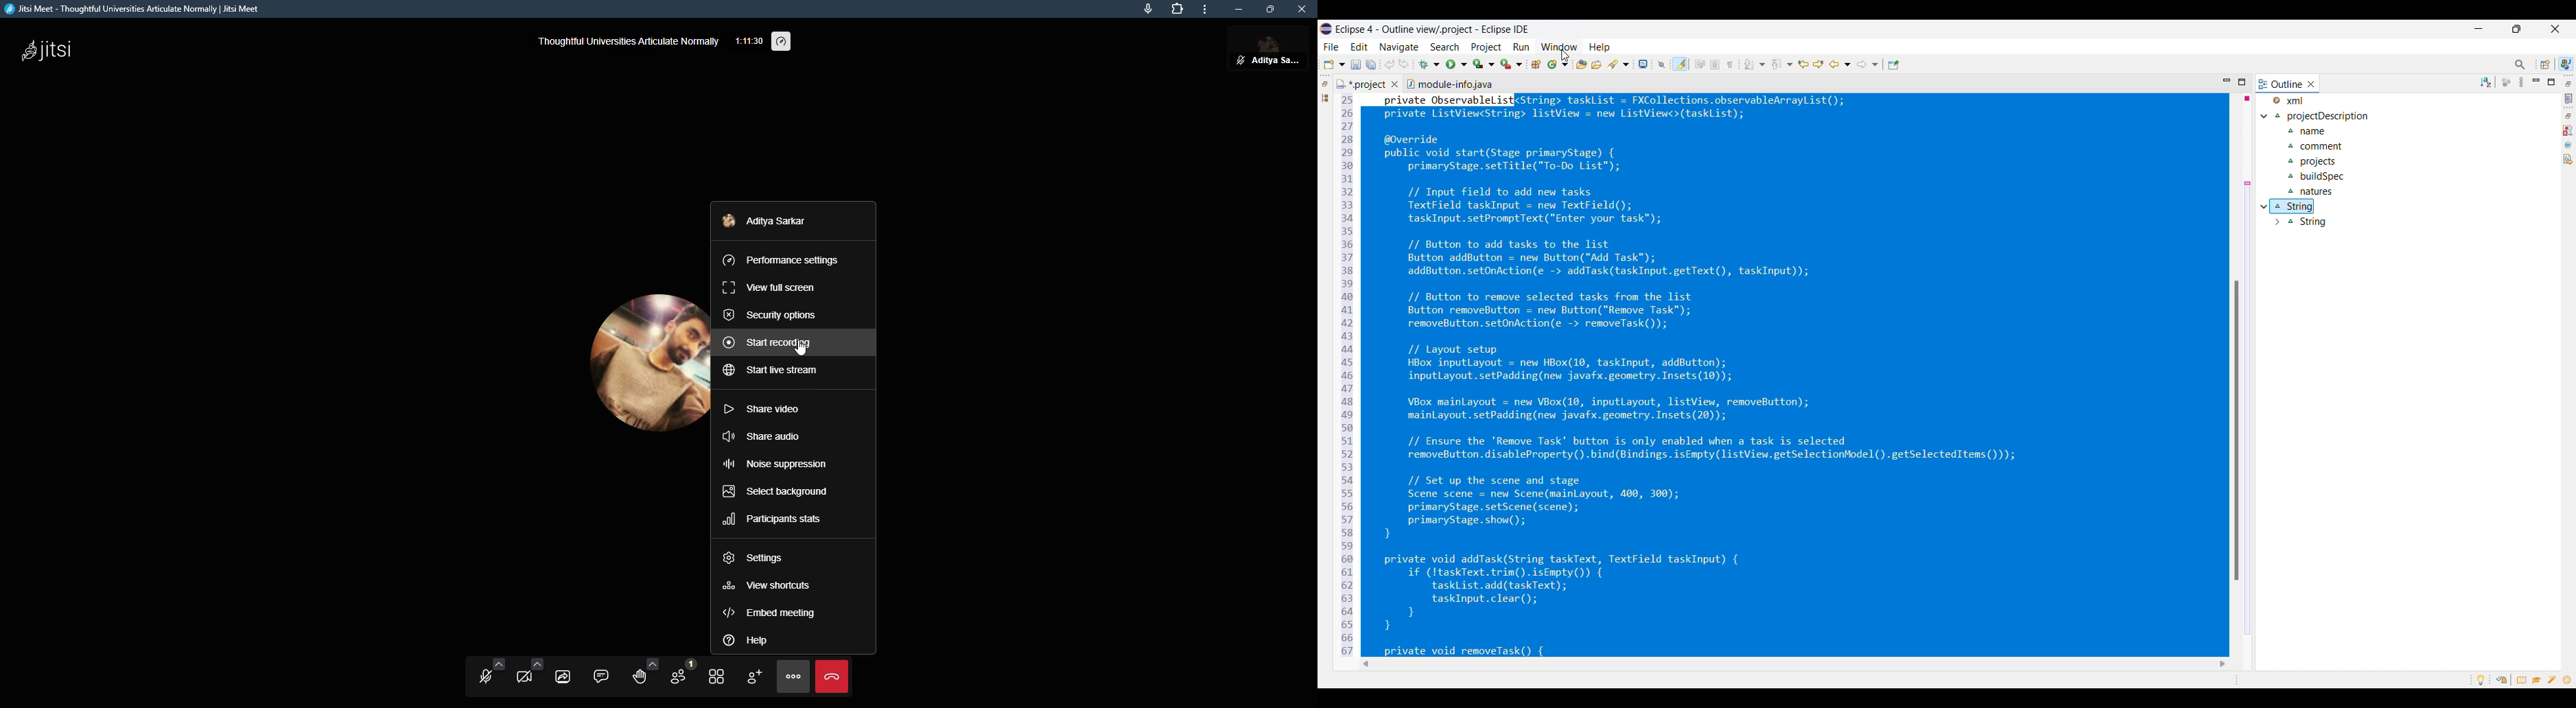 This screenshot has width=2576, height=728. Describe the element at coordinates (769, 436) in the screenshot. I see `share audio` at that location.